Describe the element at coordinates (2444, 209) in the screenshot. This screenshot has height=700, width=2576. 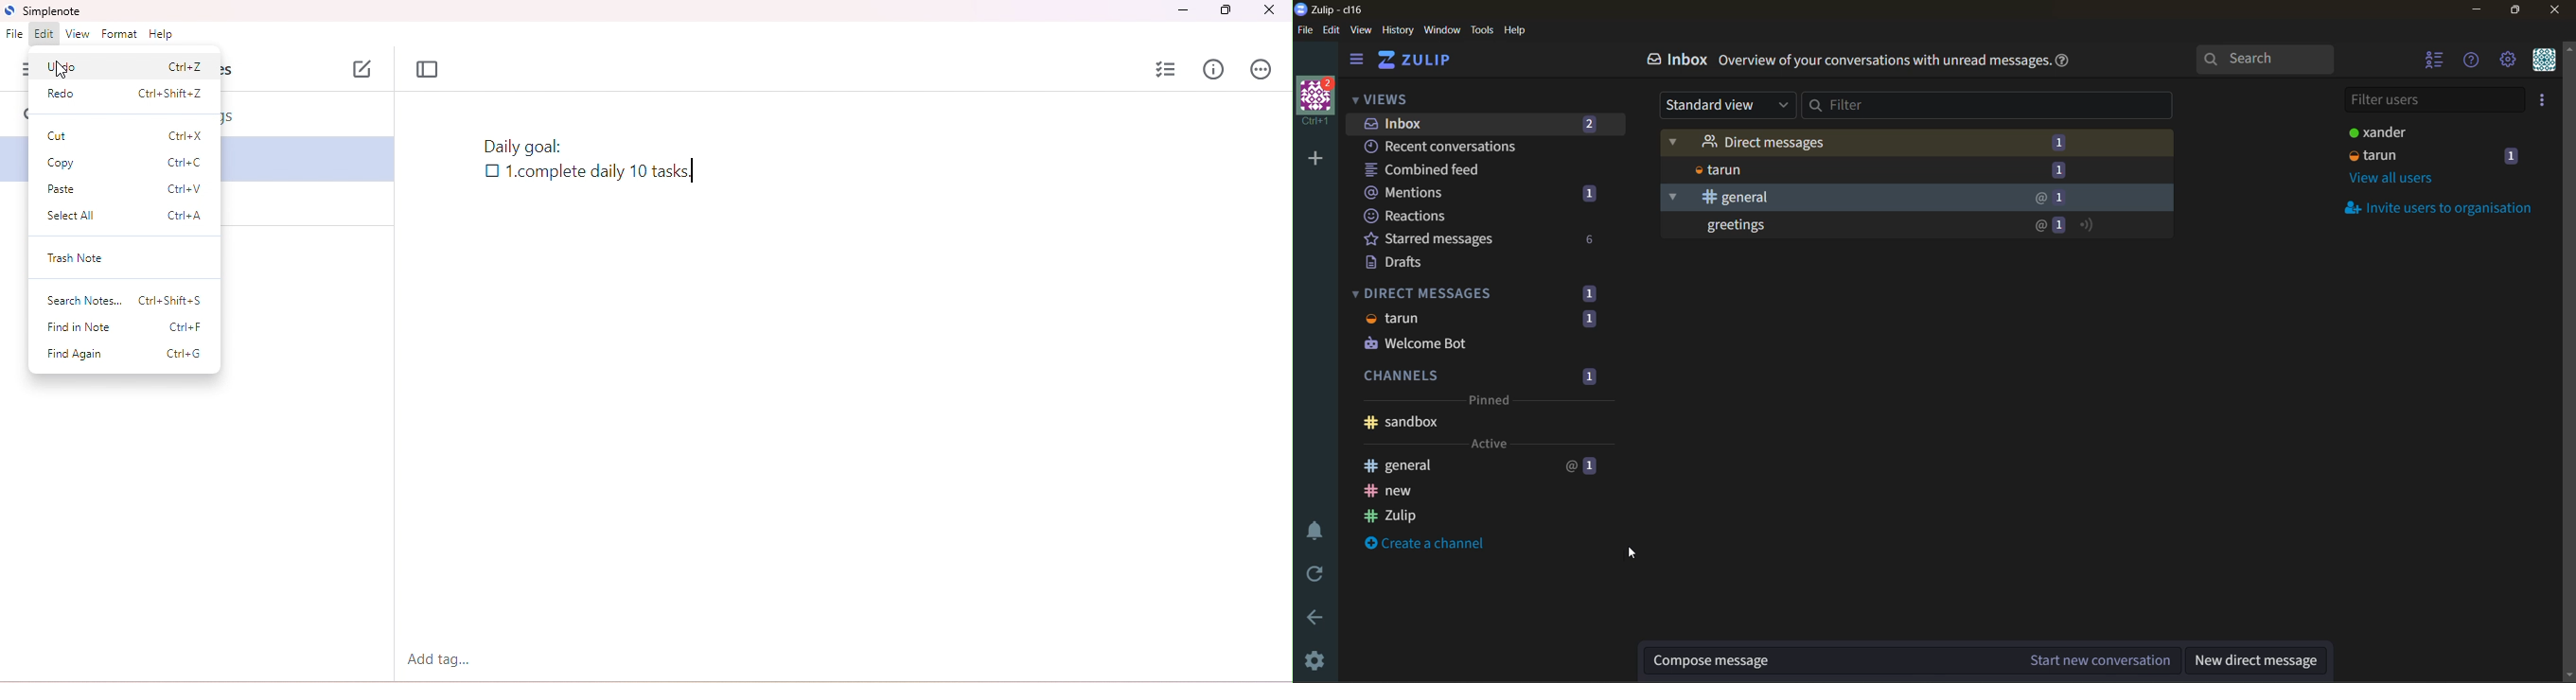
I see `invite users to organisation` at that location.